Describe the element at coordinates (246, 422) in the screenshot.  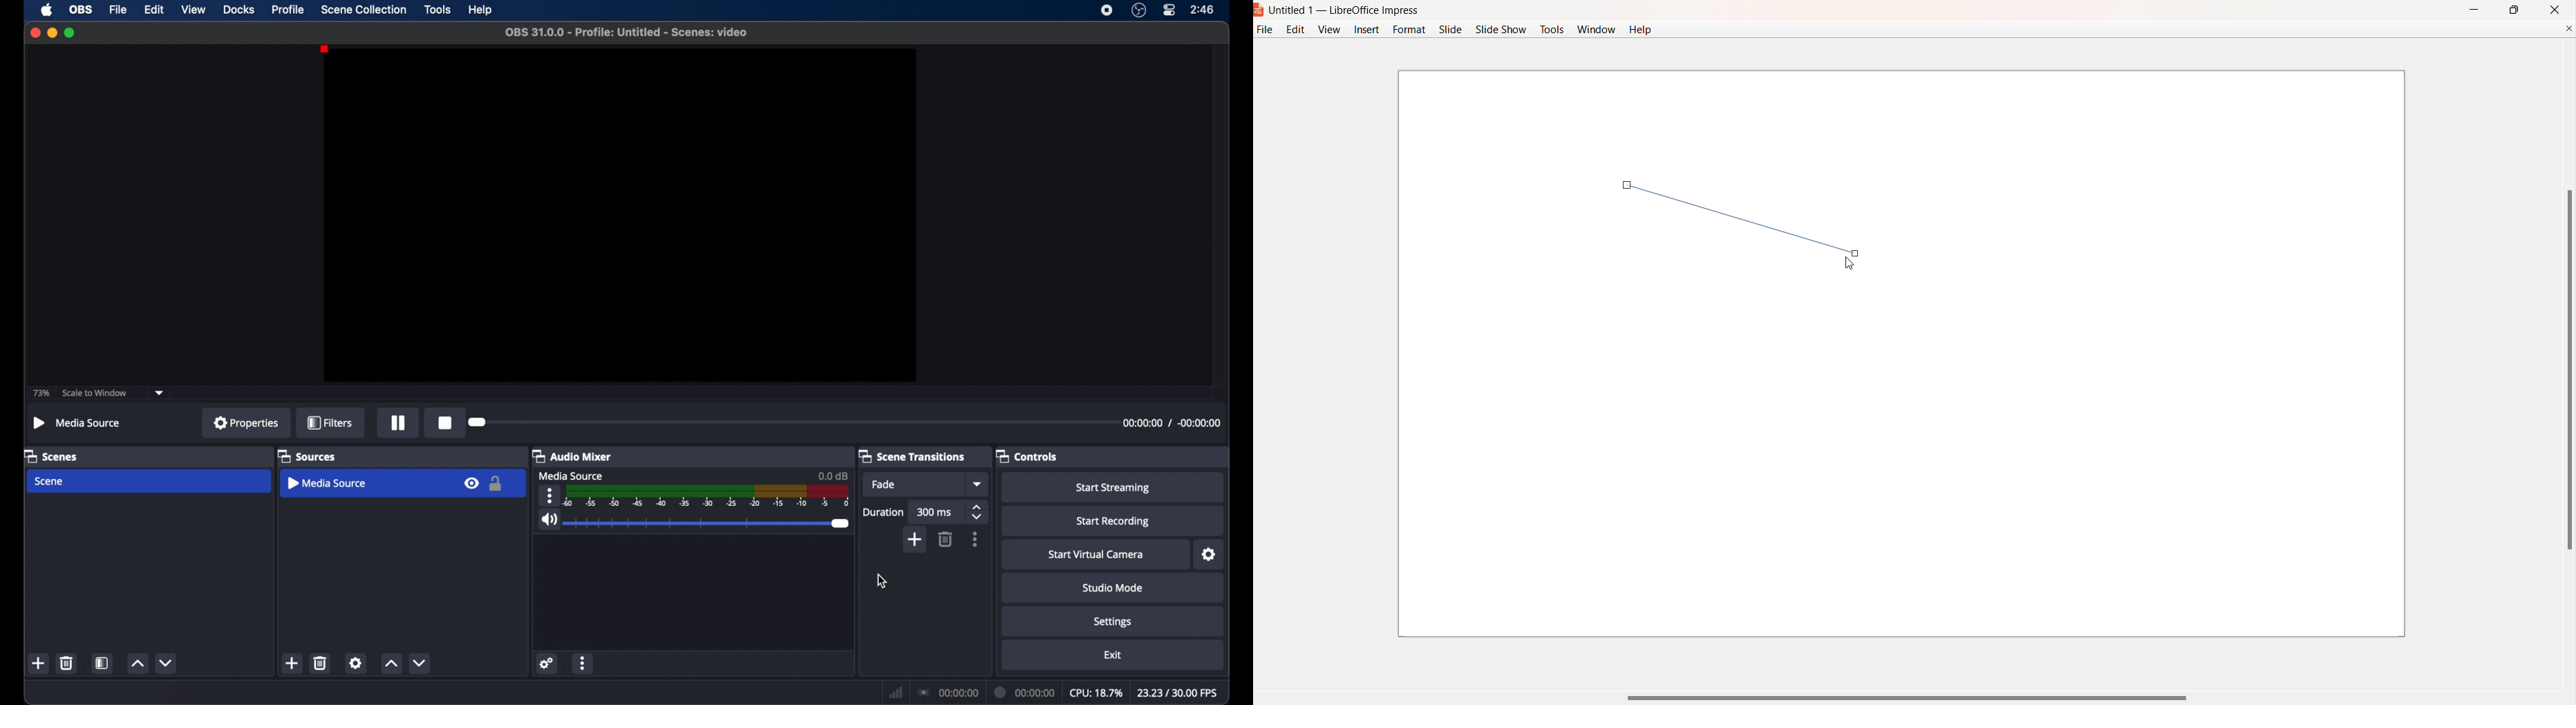
I see `properties` at that location.